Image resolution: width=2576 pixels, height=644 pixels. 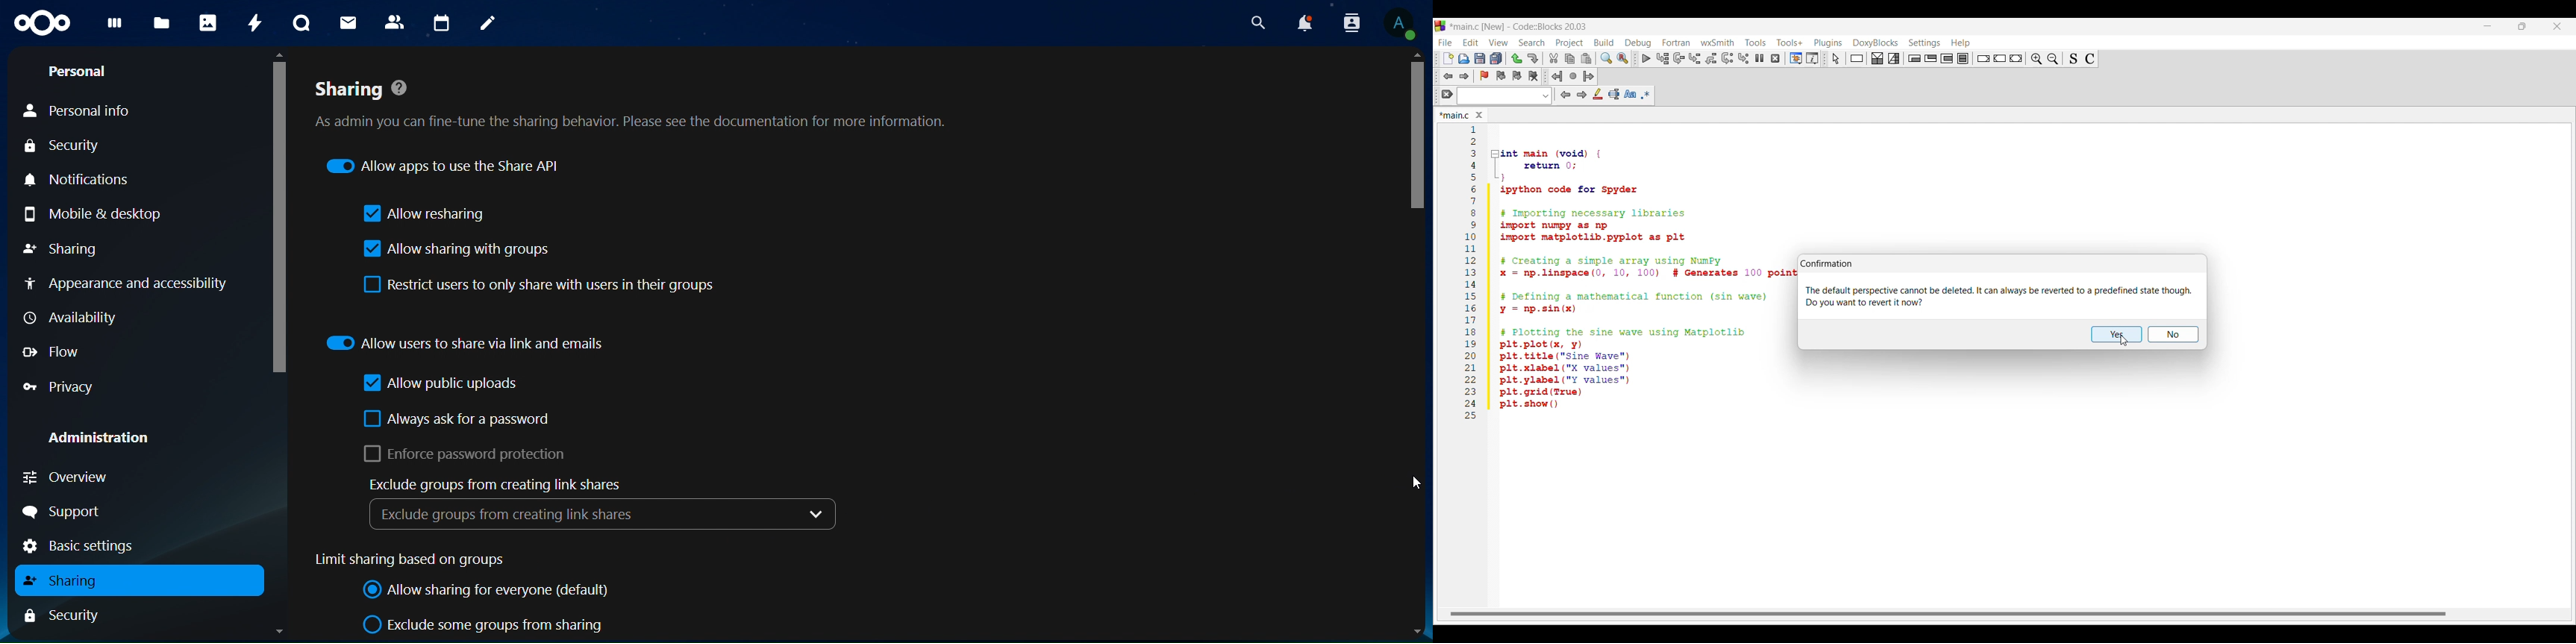 What do you see at coordinates (63, 146) in the screenshot?
I see `security` at bounding box center [63, 146].